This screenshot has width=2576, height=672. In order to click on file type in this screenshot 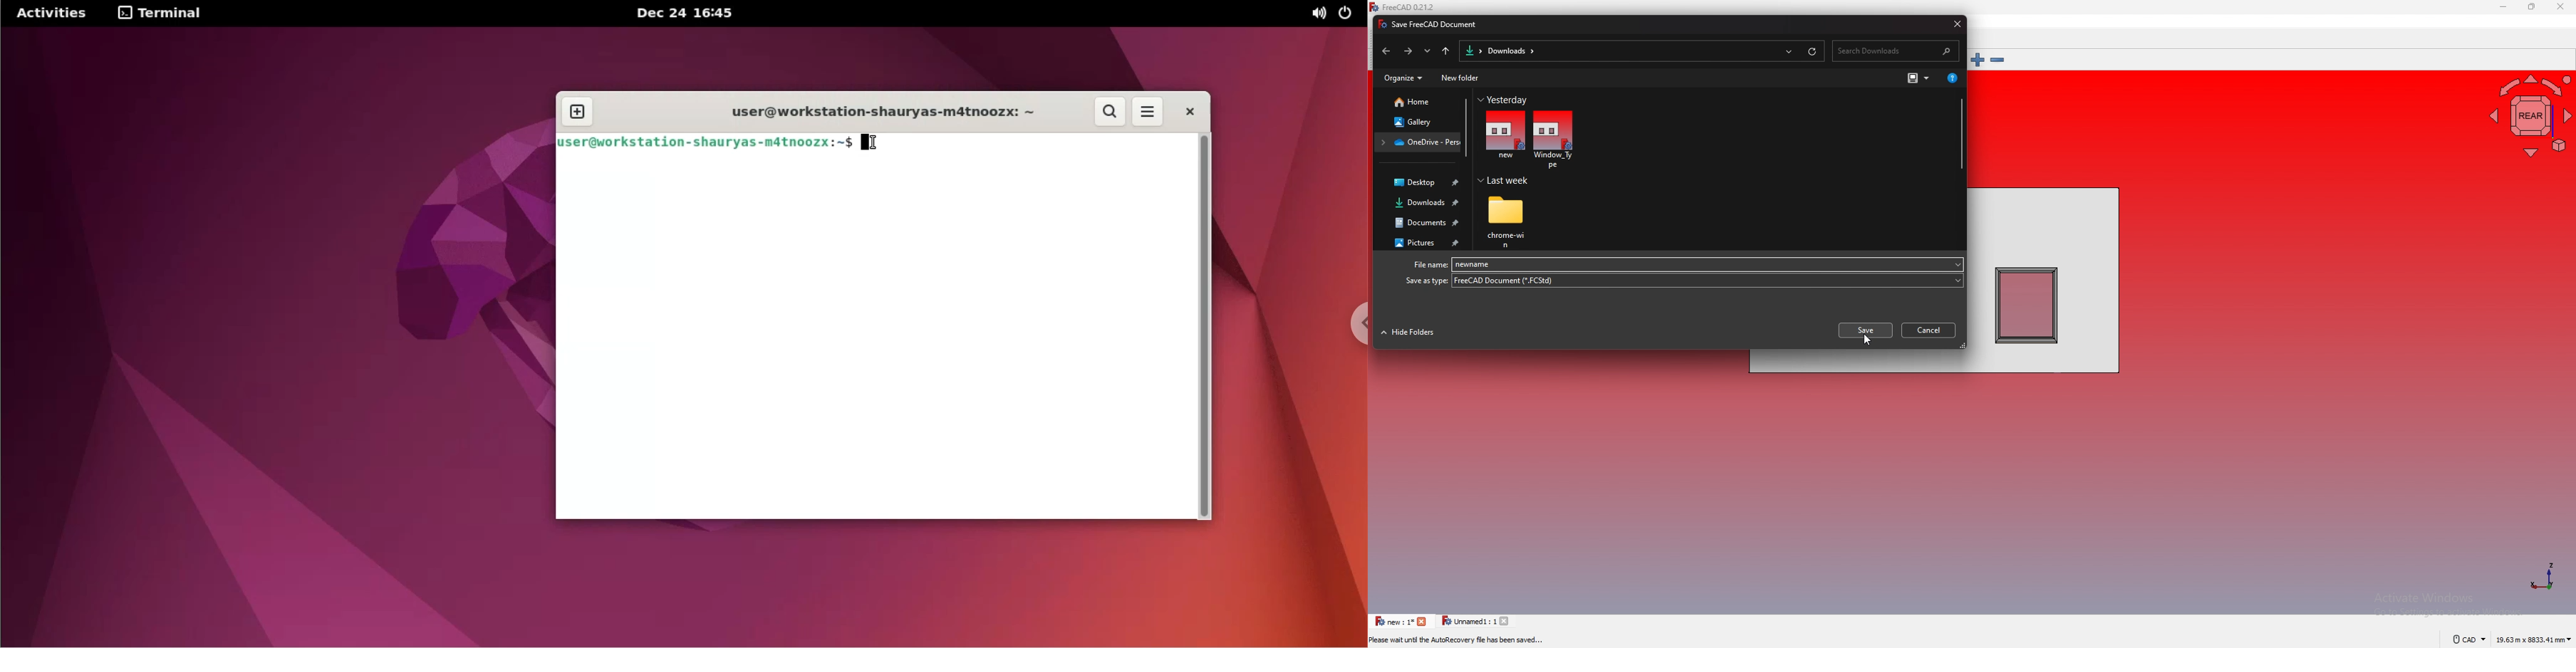, I will do `click(1708, 280)`.